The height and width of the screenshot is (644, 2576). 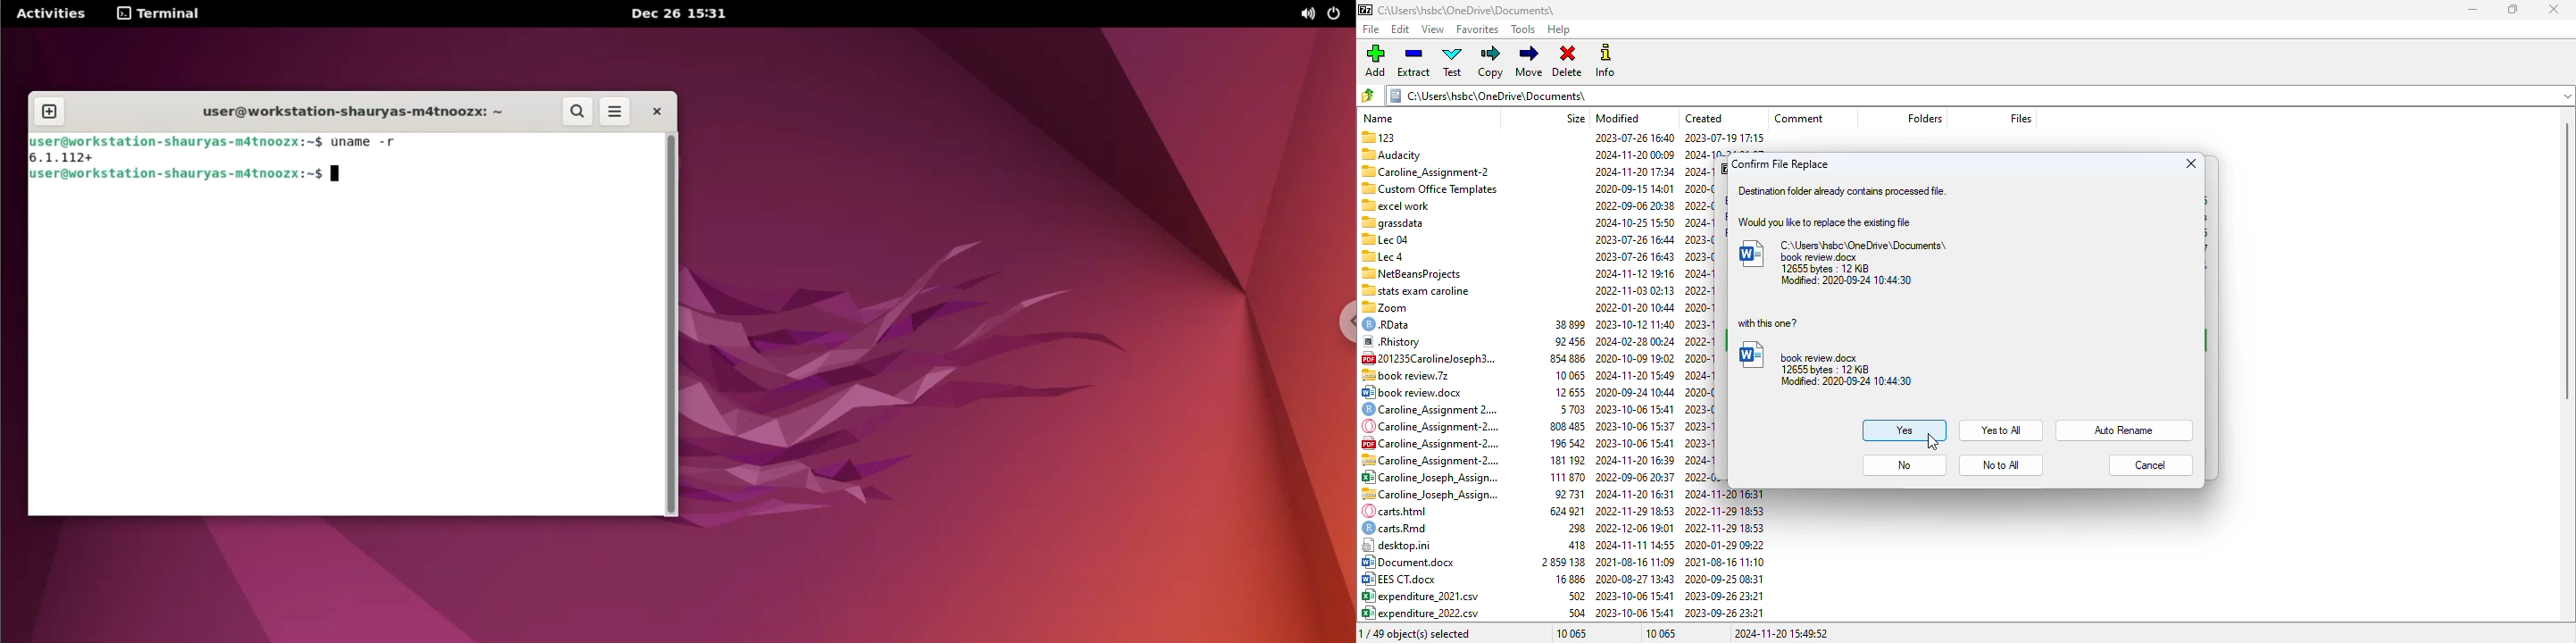 What do you see at coordinates (1405, 377) in the screenshot?
I see `.7z file` at bounding box center [1405, 377].